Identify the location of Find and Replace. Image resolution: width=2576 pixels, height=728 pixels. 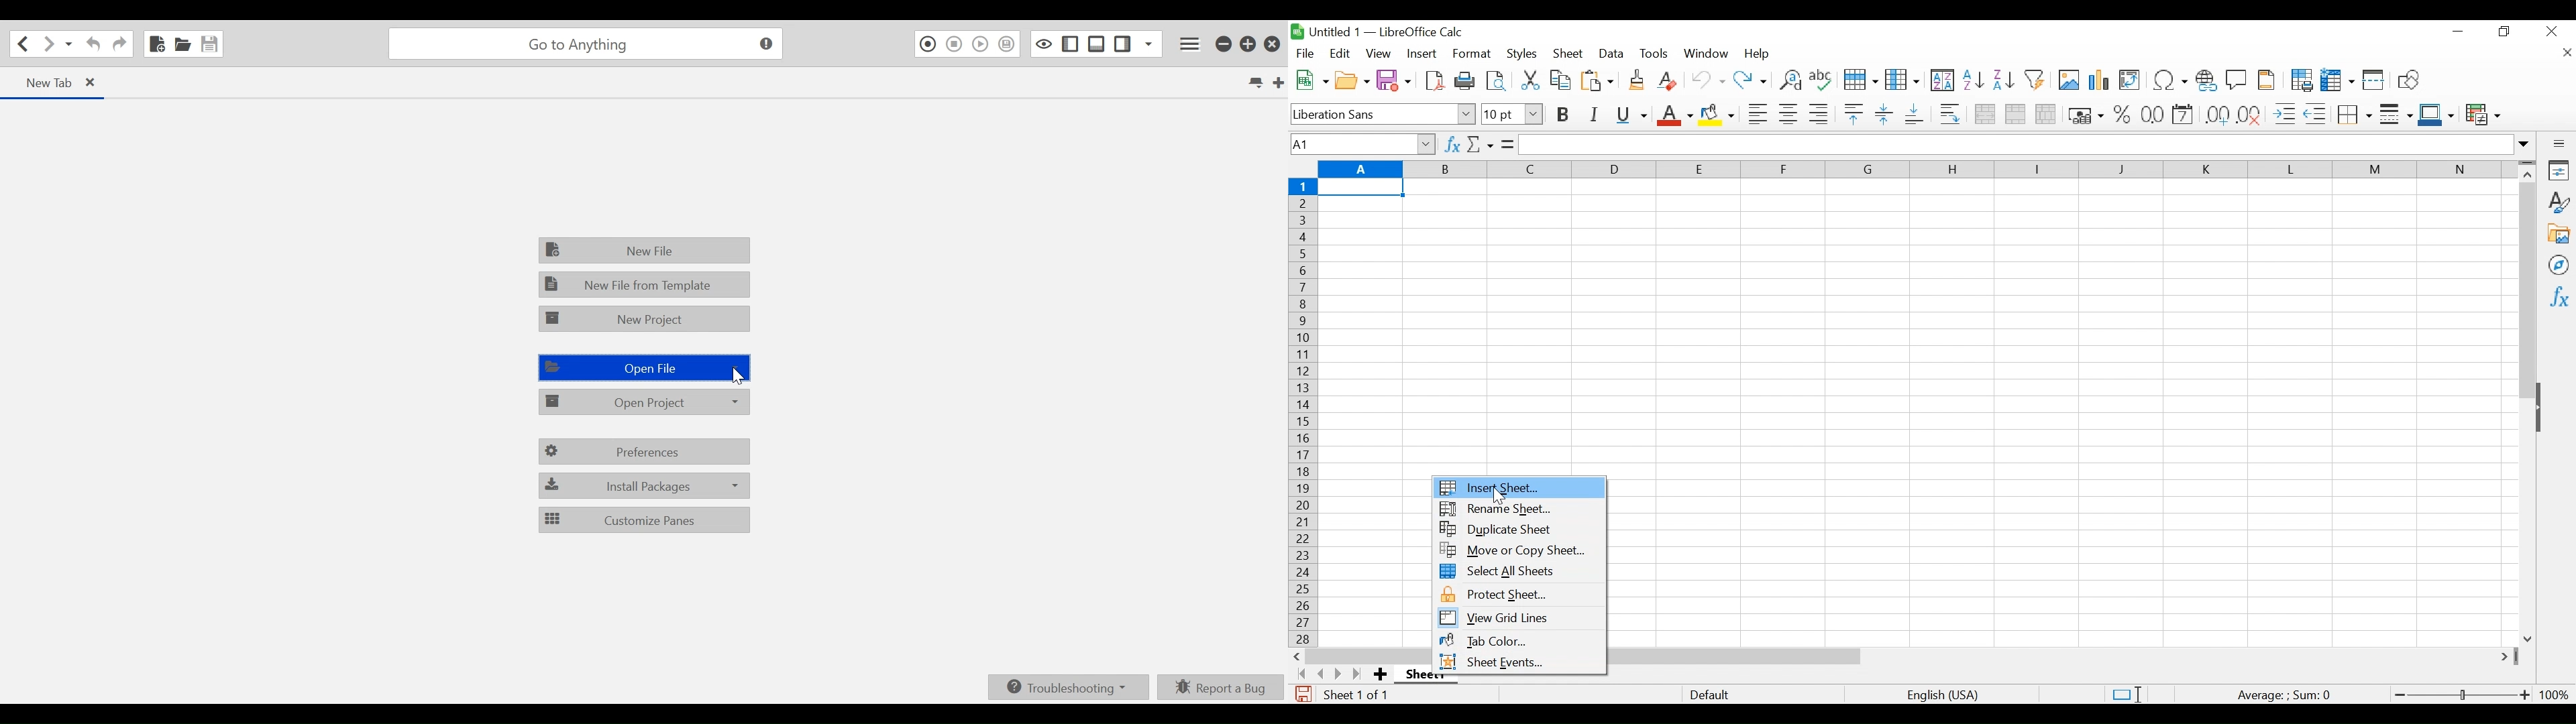
(1788, 80).